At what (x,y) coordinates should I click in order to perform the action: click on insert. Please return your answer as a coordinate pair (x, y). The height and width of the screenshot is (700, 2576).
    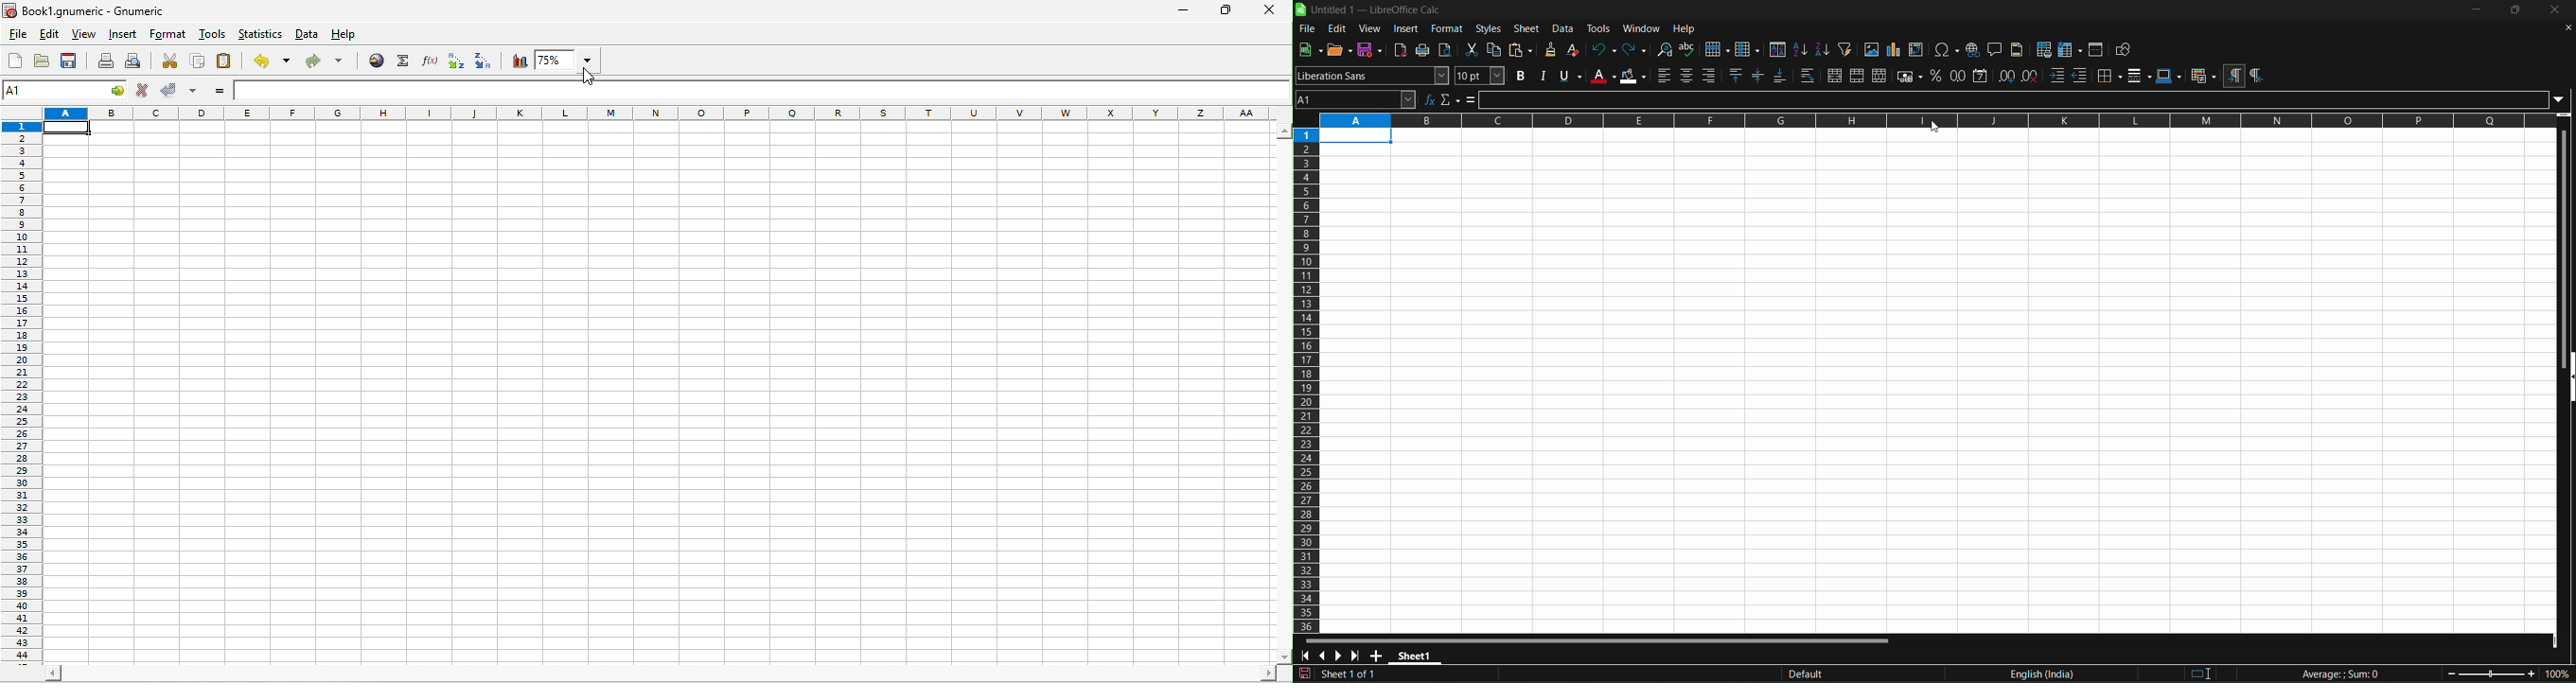
    Looking at the image, I should click on (124, 34).